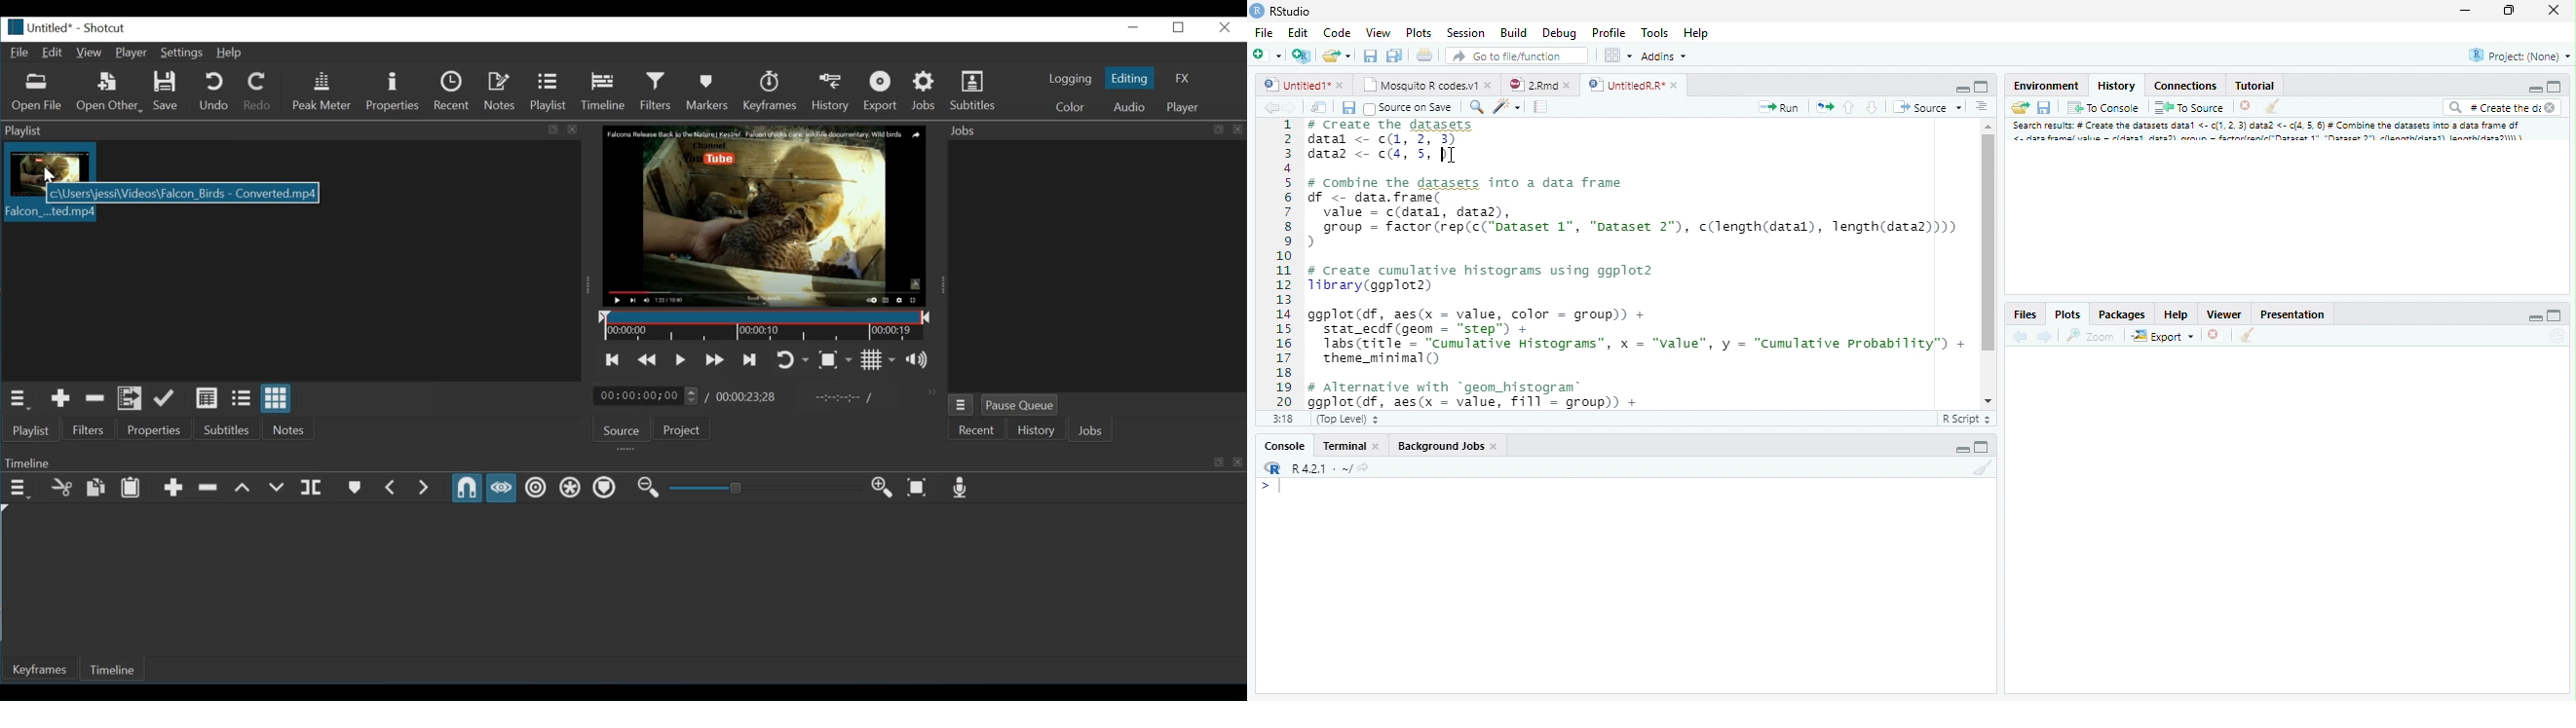 The image size is (2576, 728). What do you see at coordinates (174, 488) in the screenshot?
I see `Append` at bounding box center [174, 488].